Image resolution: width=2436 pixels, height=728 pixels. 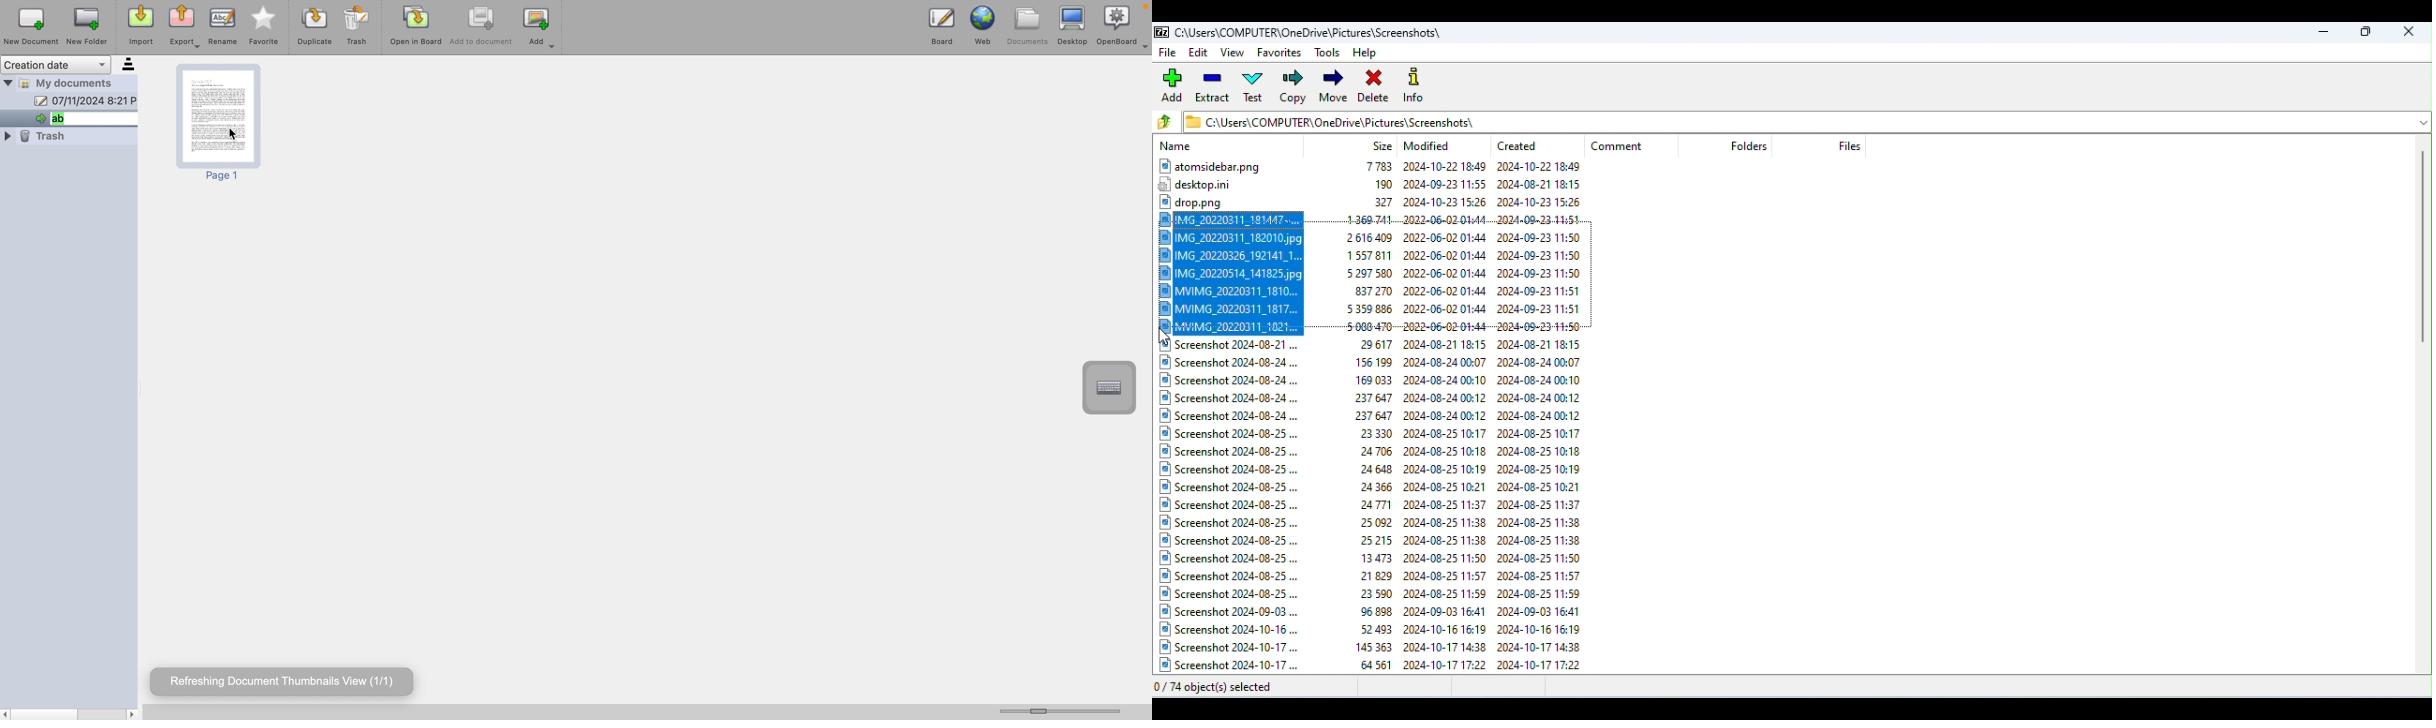 What do you see at coordinates (416, 29) in the screenshot?
I see `open in board` at bounding box center [416, 29].